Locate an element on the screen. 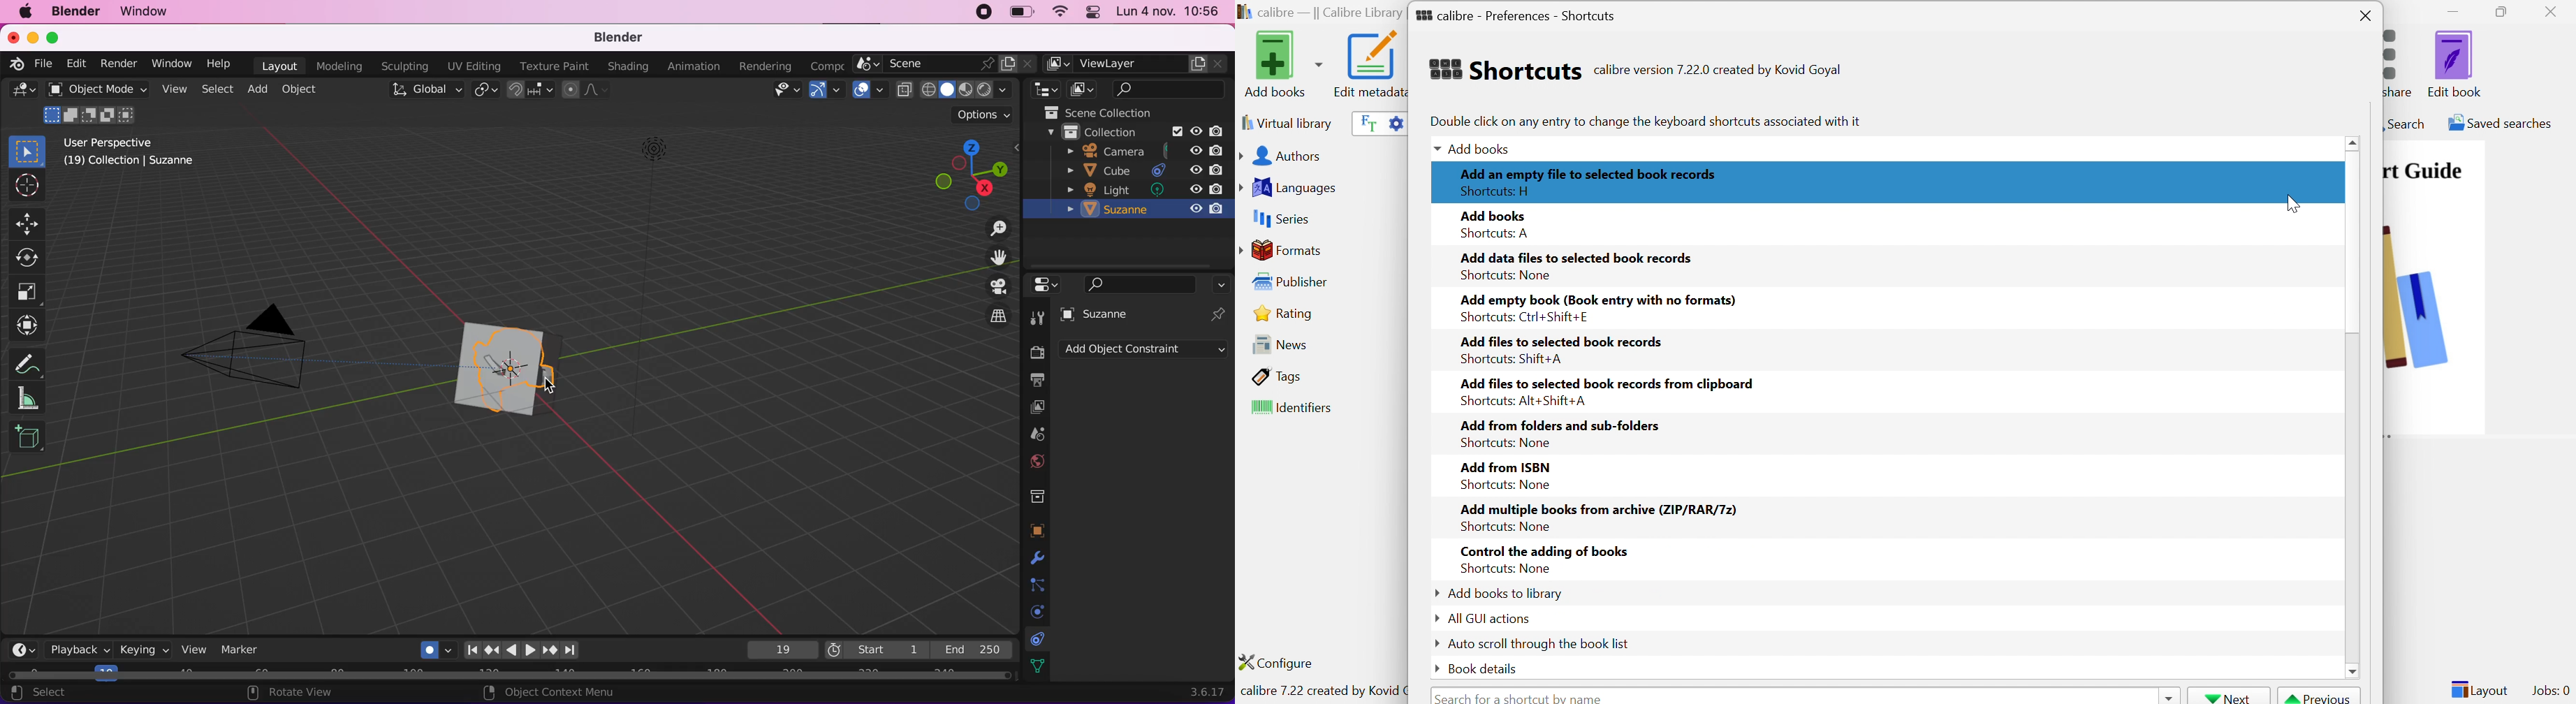 Image resolution: width=2576 pixels, height=728 pixels. rendering is located at coordinates (766, 64).